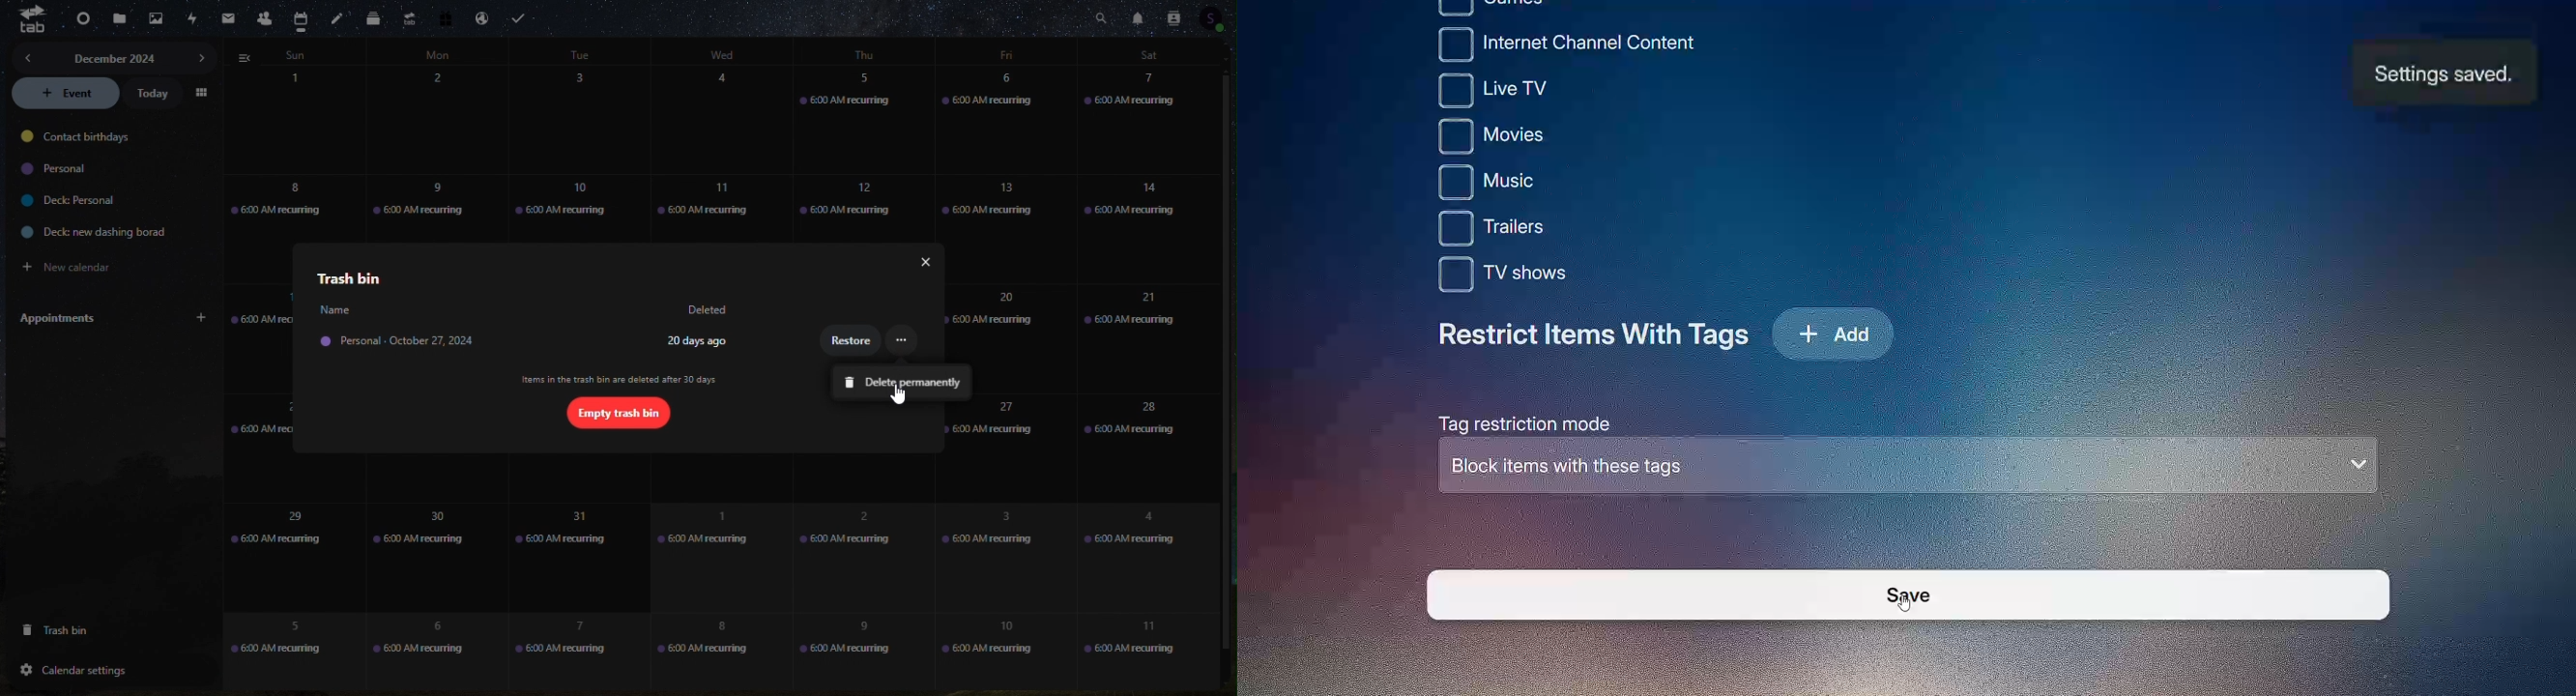  What do you see at coordinates (1146, 436) in the screenshot?
I see `28` at bounding box center [1146, 436].